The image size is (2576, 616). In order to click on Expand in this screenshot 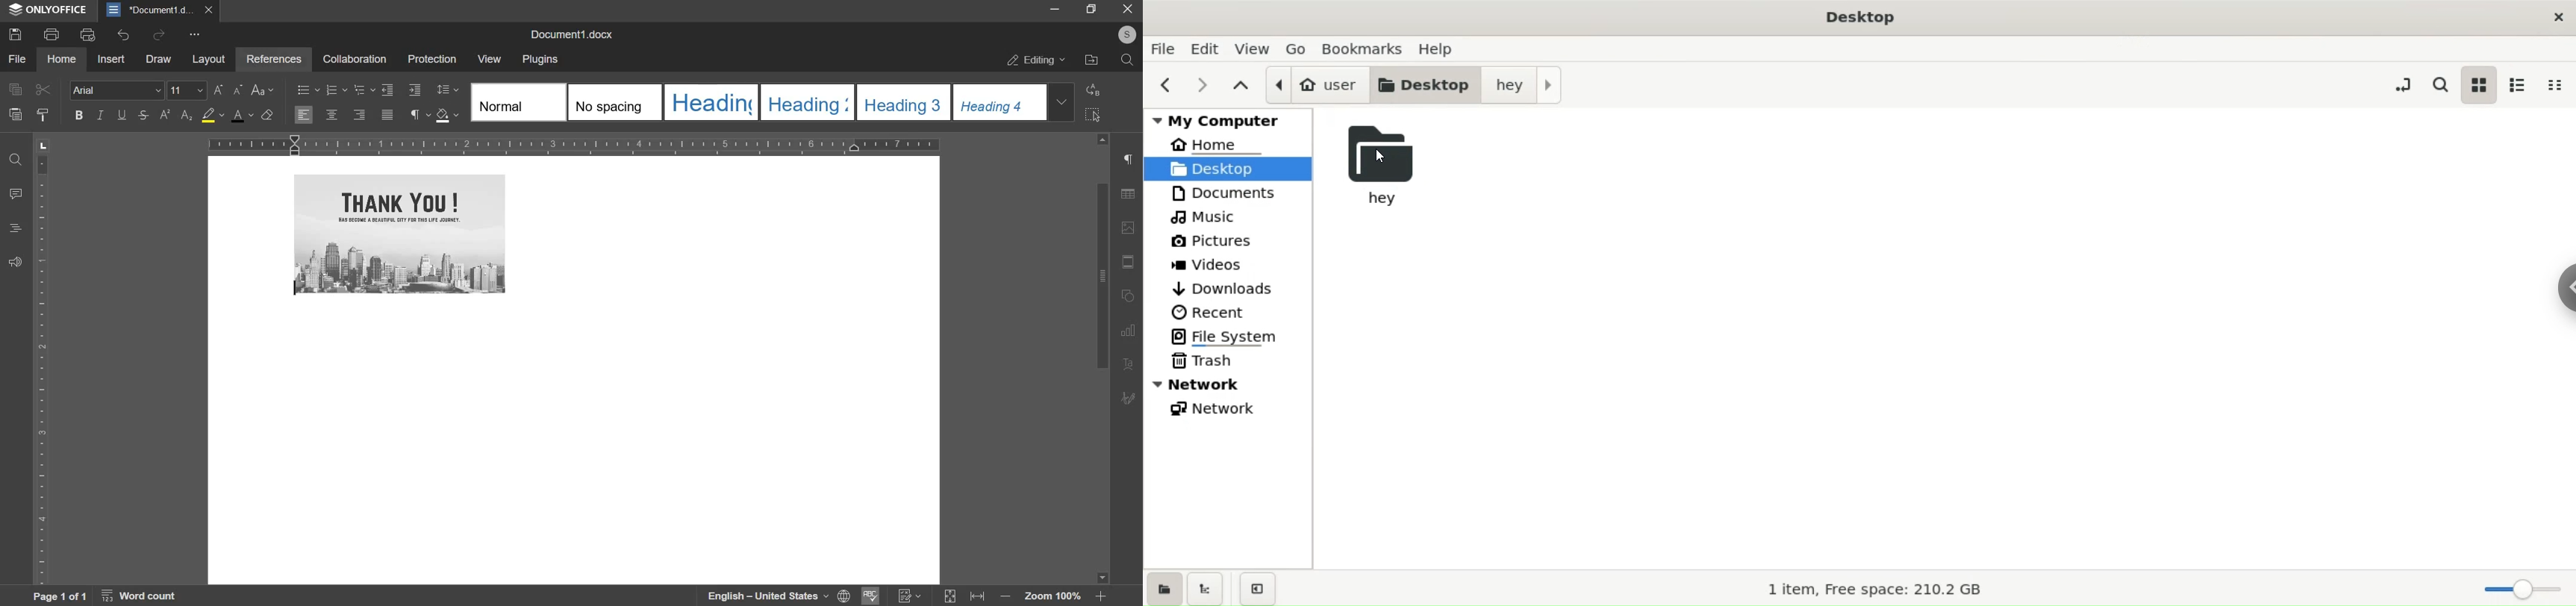, I will do `click(951, 597)`.